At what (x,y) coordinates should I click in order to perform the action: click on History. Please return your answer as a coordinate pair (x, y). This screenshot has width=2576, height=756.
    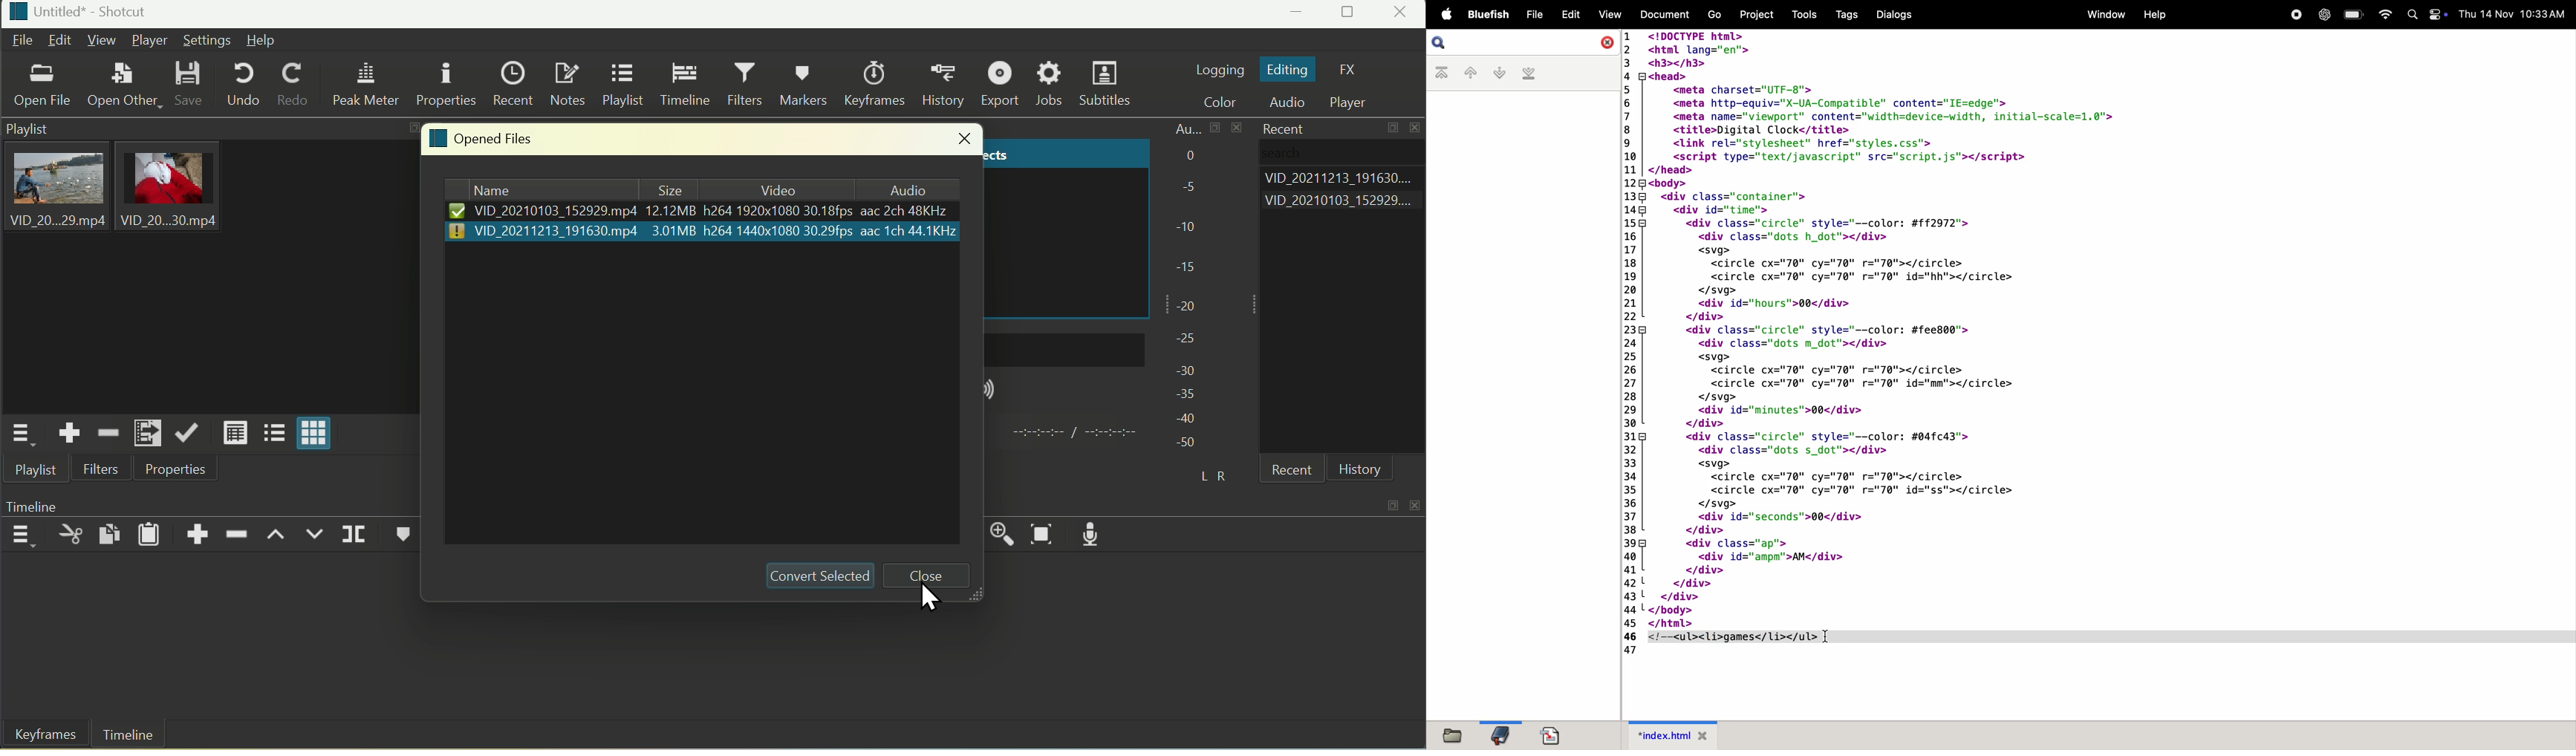
    Looking at the image, I should click on (1360, 469).